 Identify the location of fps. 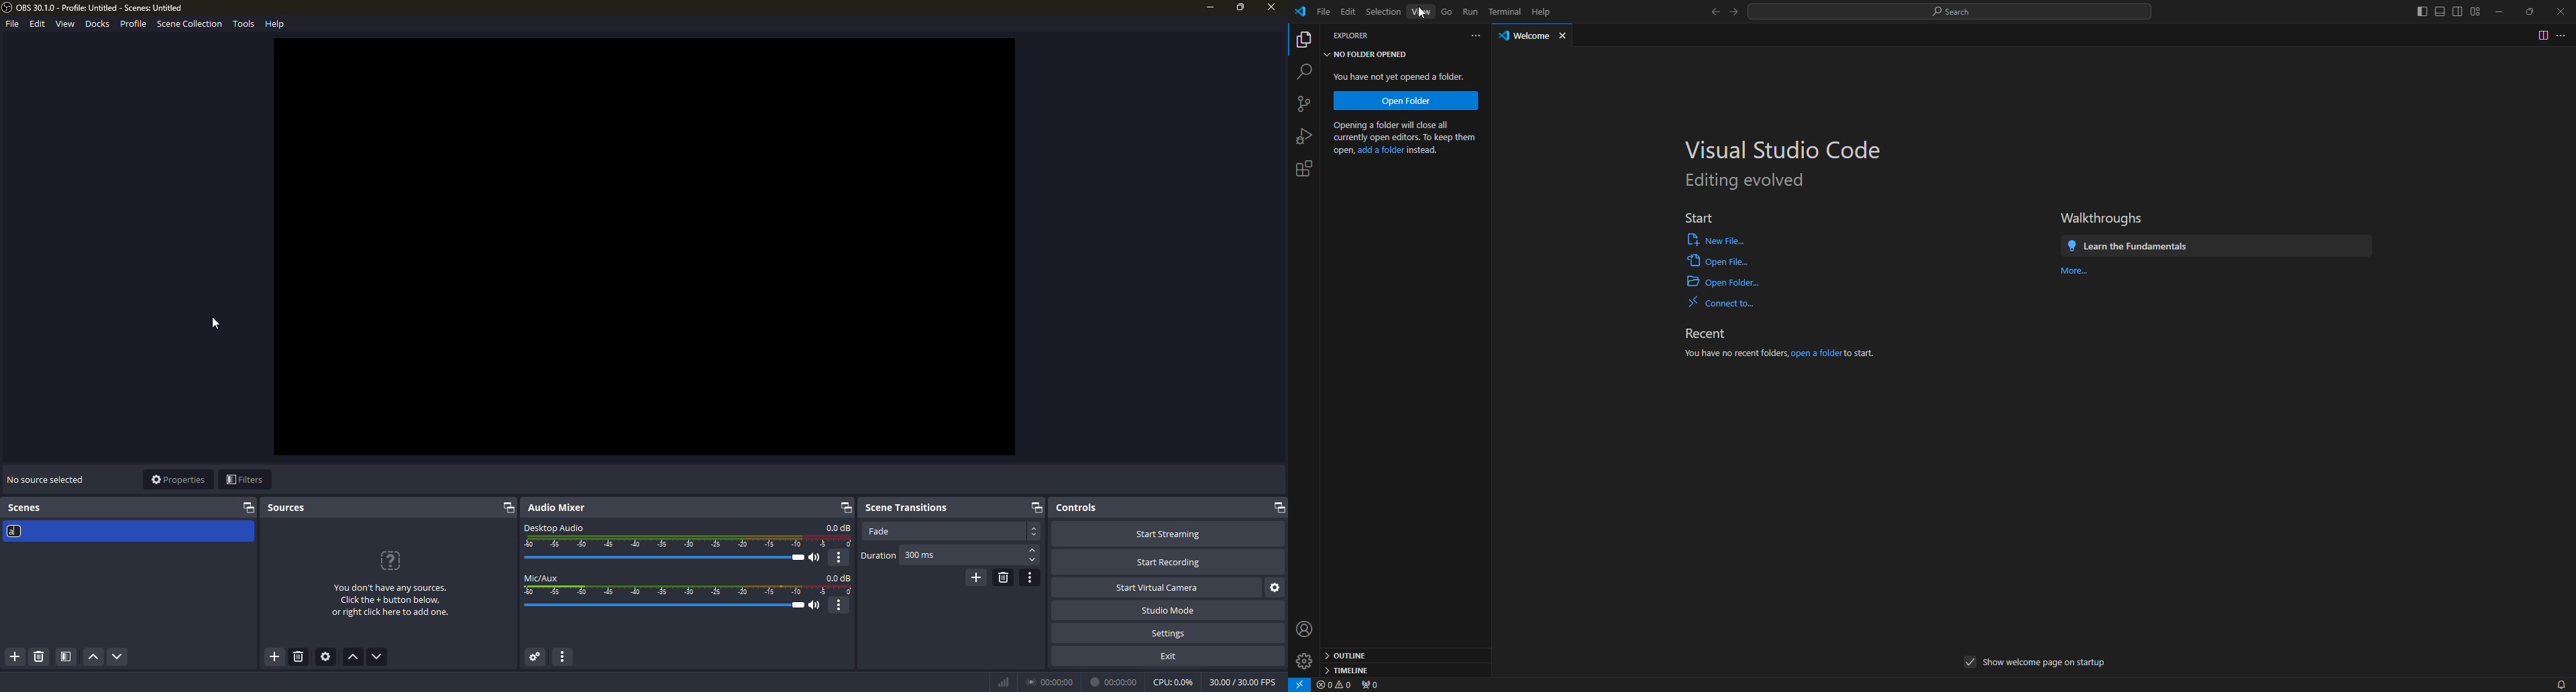
(1241, 681).